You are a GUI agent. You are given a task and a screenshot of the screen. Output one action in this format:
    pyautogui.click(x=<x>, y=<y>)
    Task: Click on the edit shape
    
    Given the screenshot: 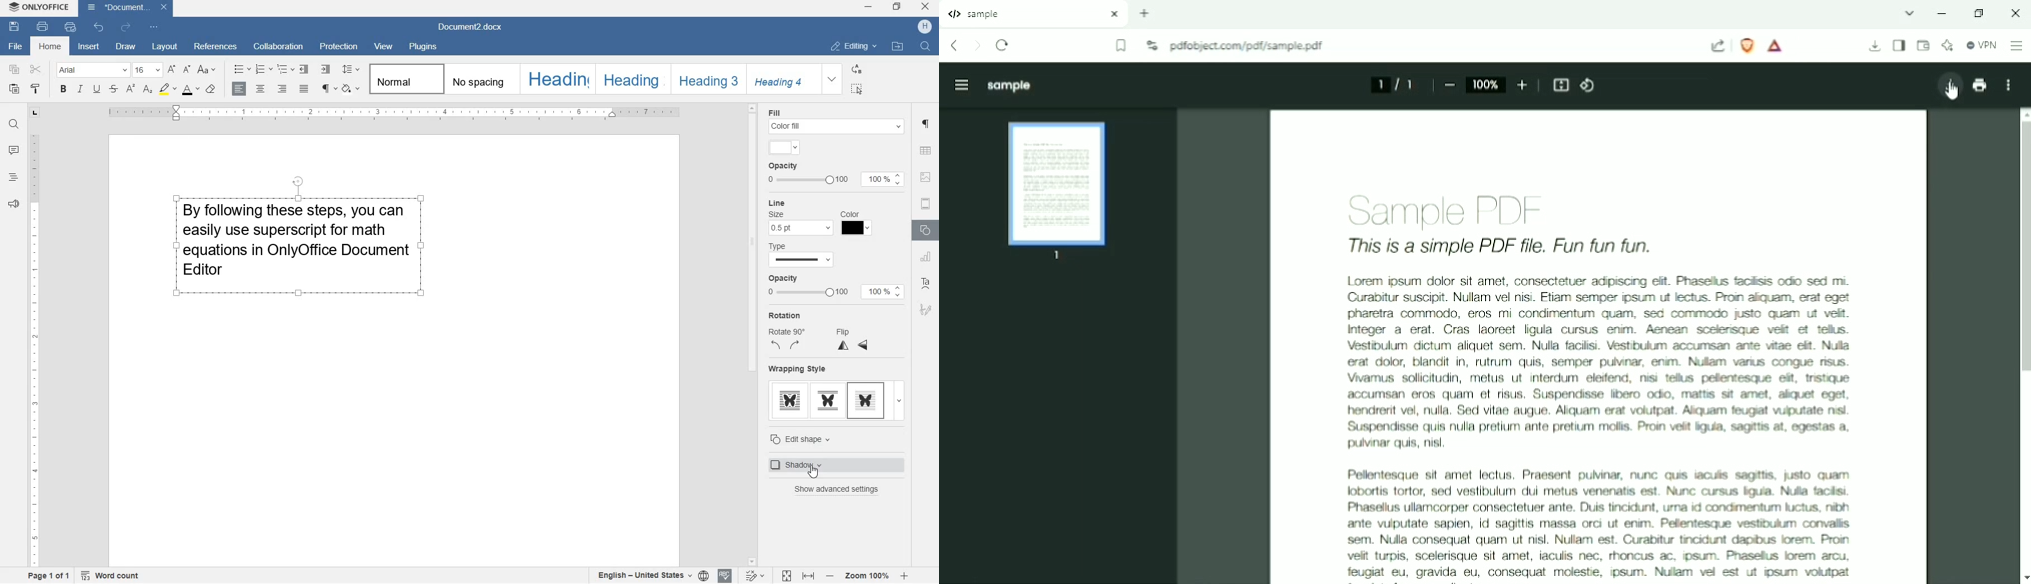 What is the action you would take?
    pyautogui.click(x=811, y=438)
    